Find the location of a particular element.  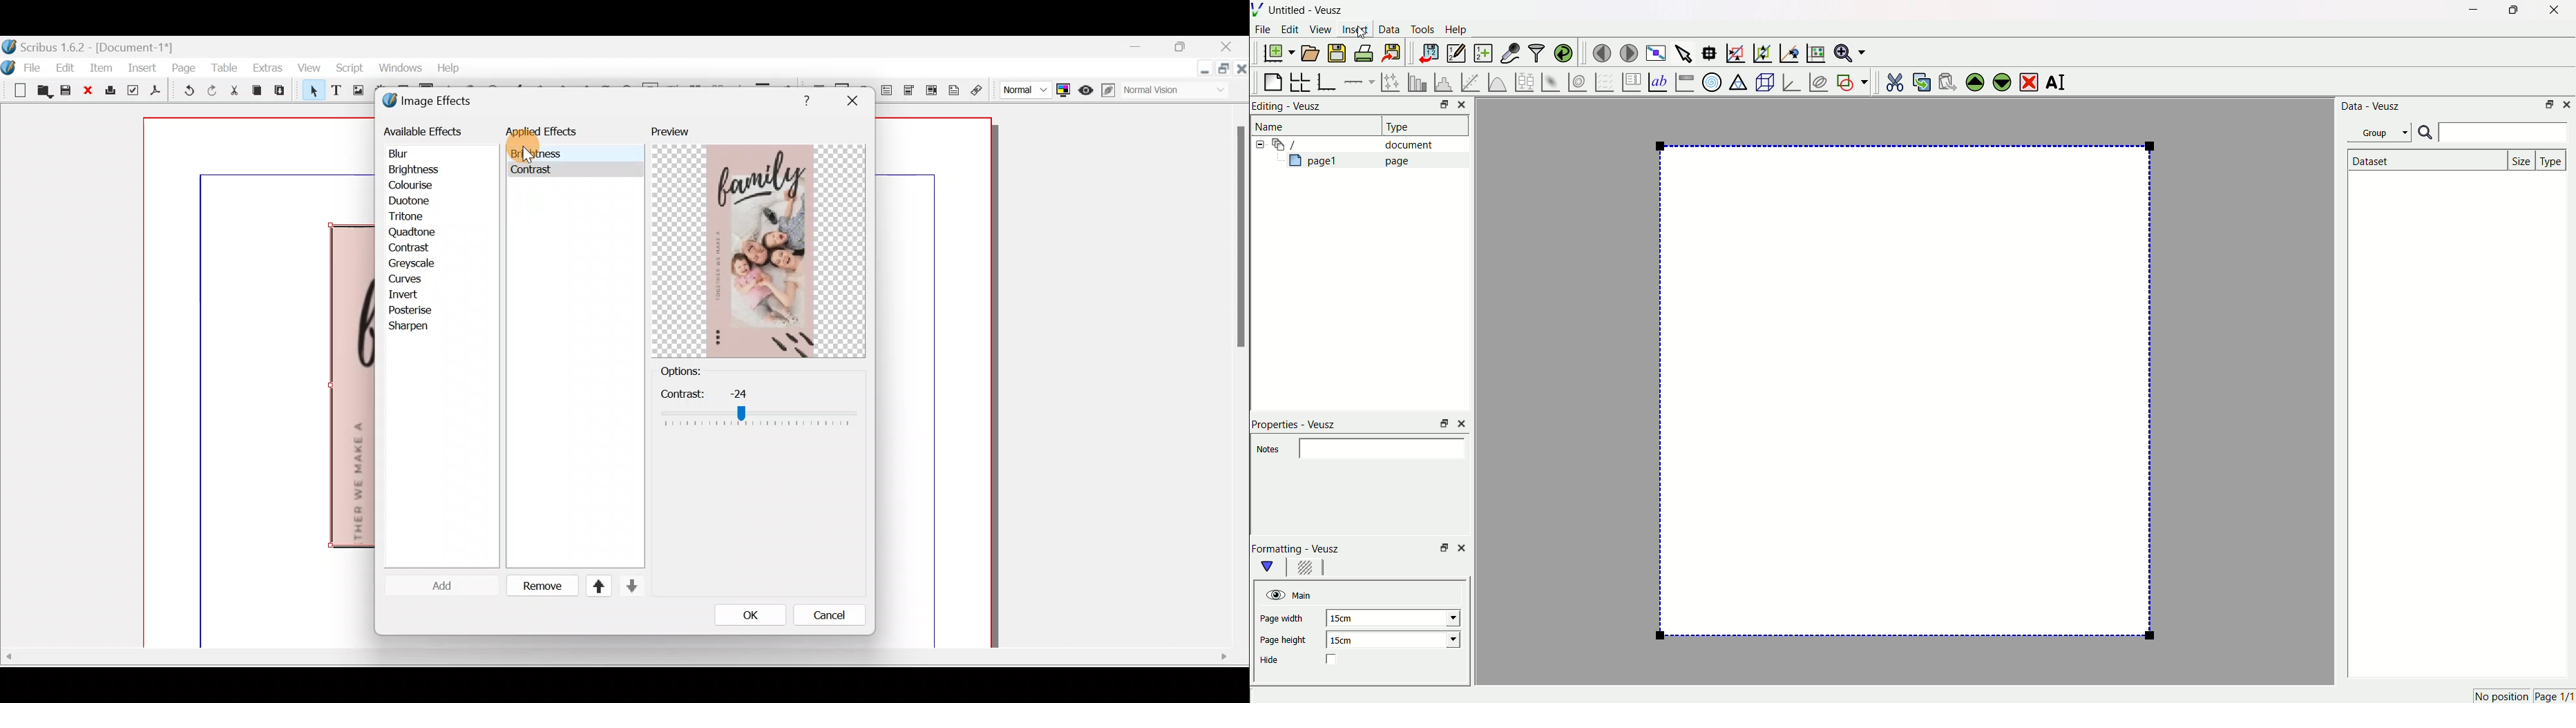

Minimize is located at coordinates (2470, 10).